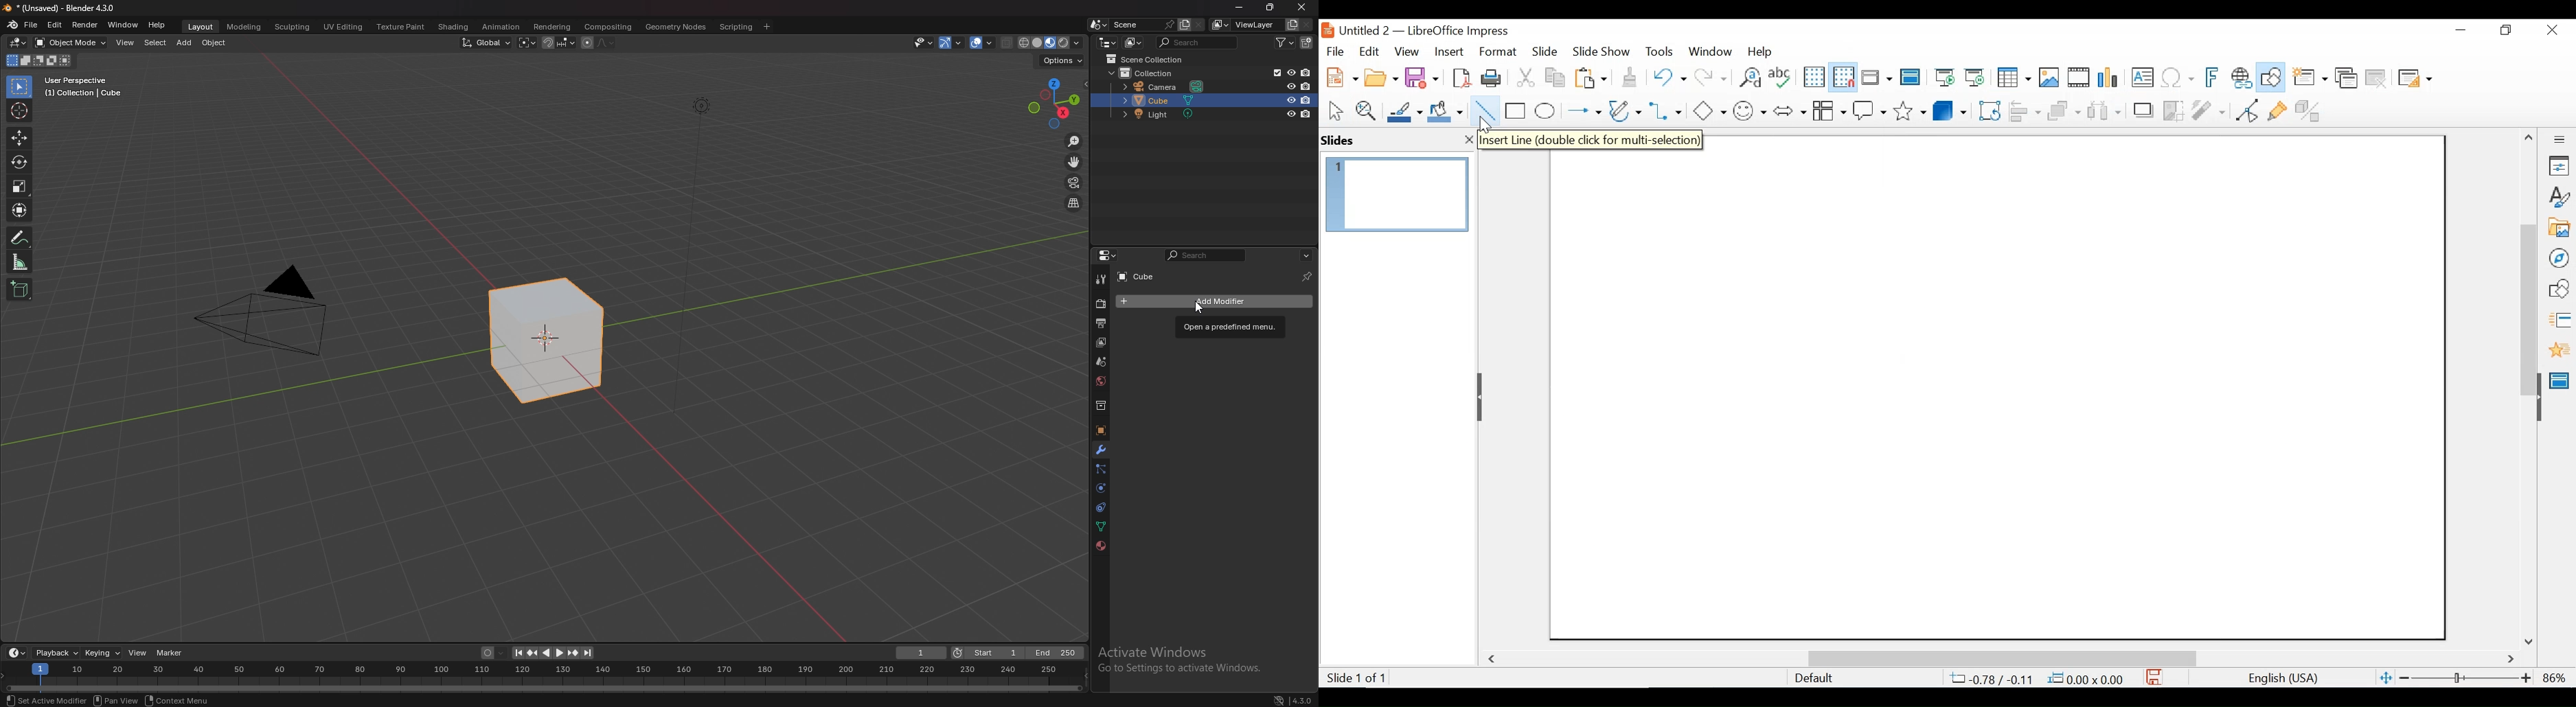 The image size is (2576, 728). I want to click on Horizontal Scrollbar, so click(2001, 658).